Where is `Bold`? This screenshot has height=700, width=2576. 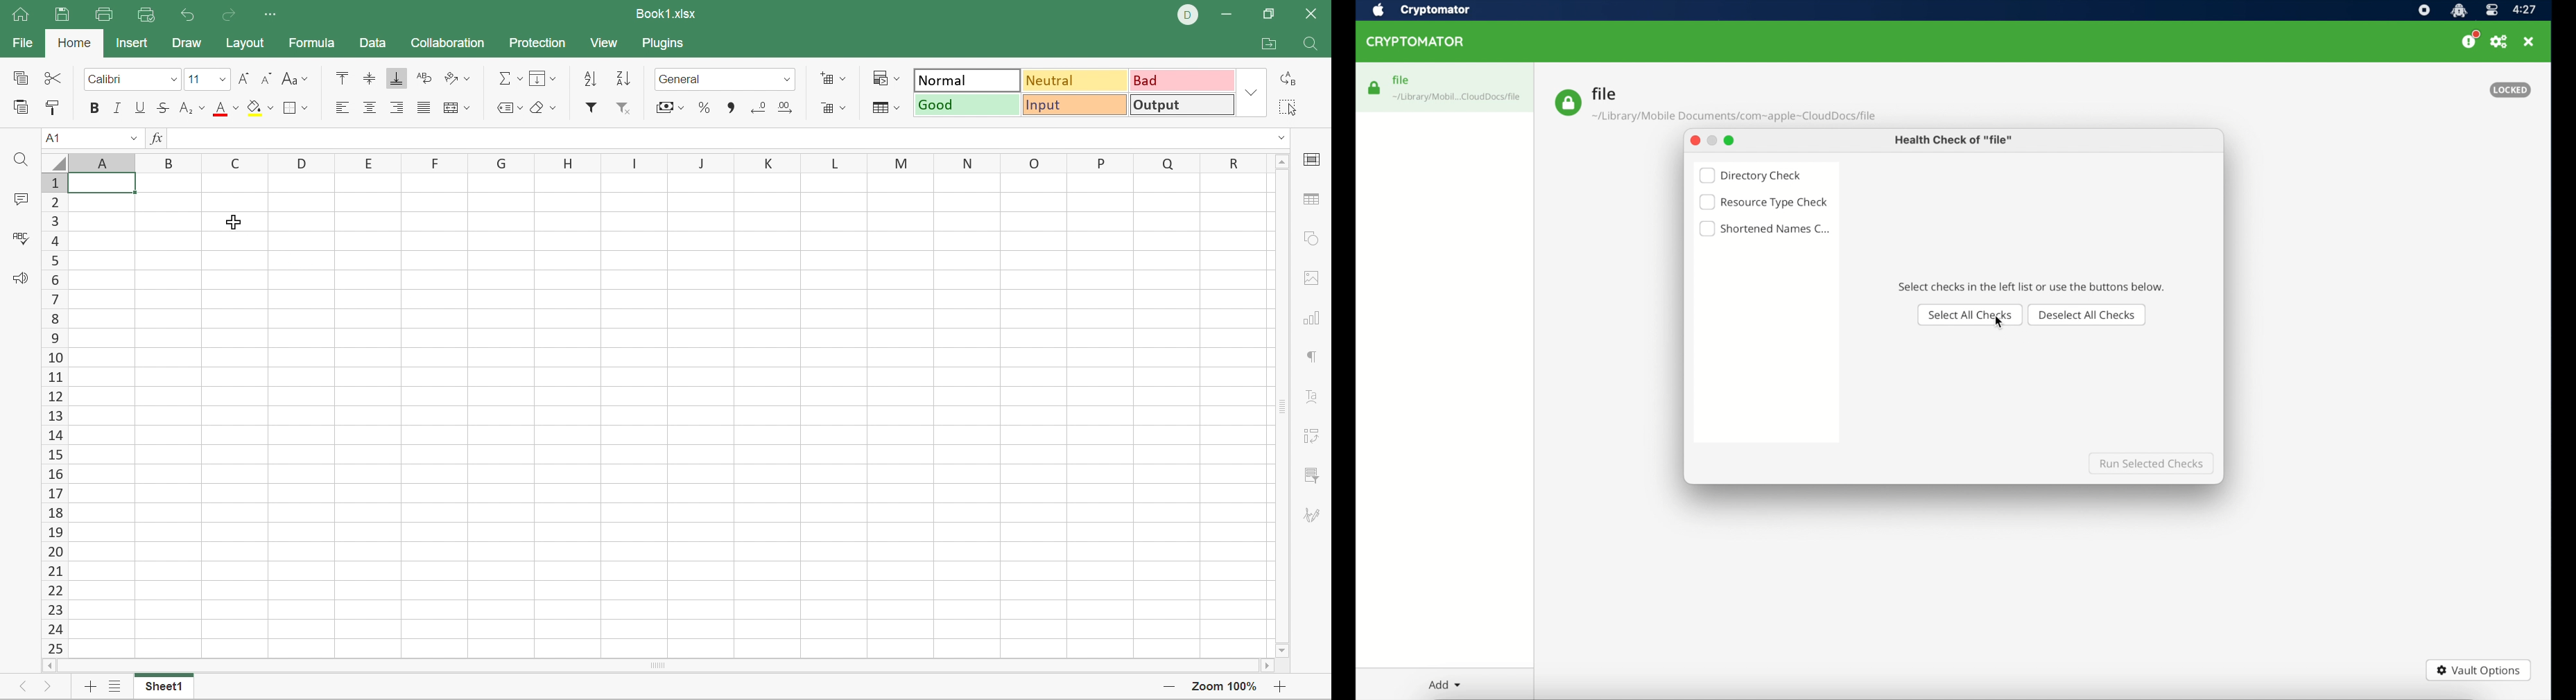
Bold is located at coordinates (95, 108).